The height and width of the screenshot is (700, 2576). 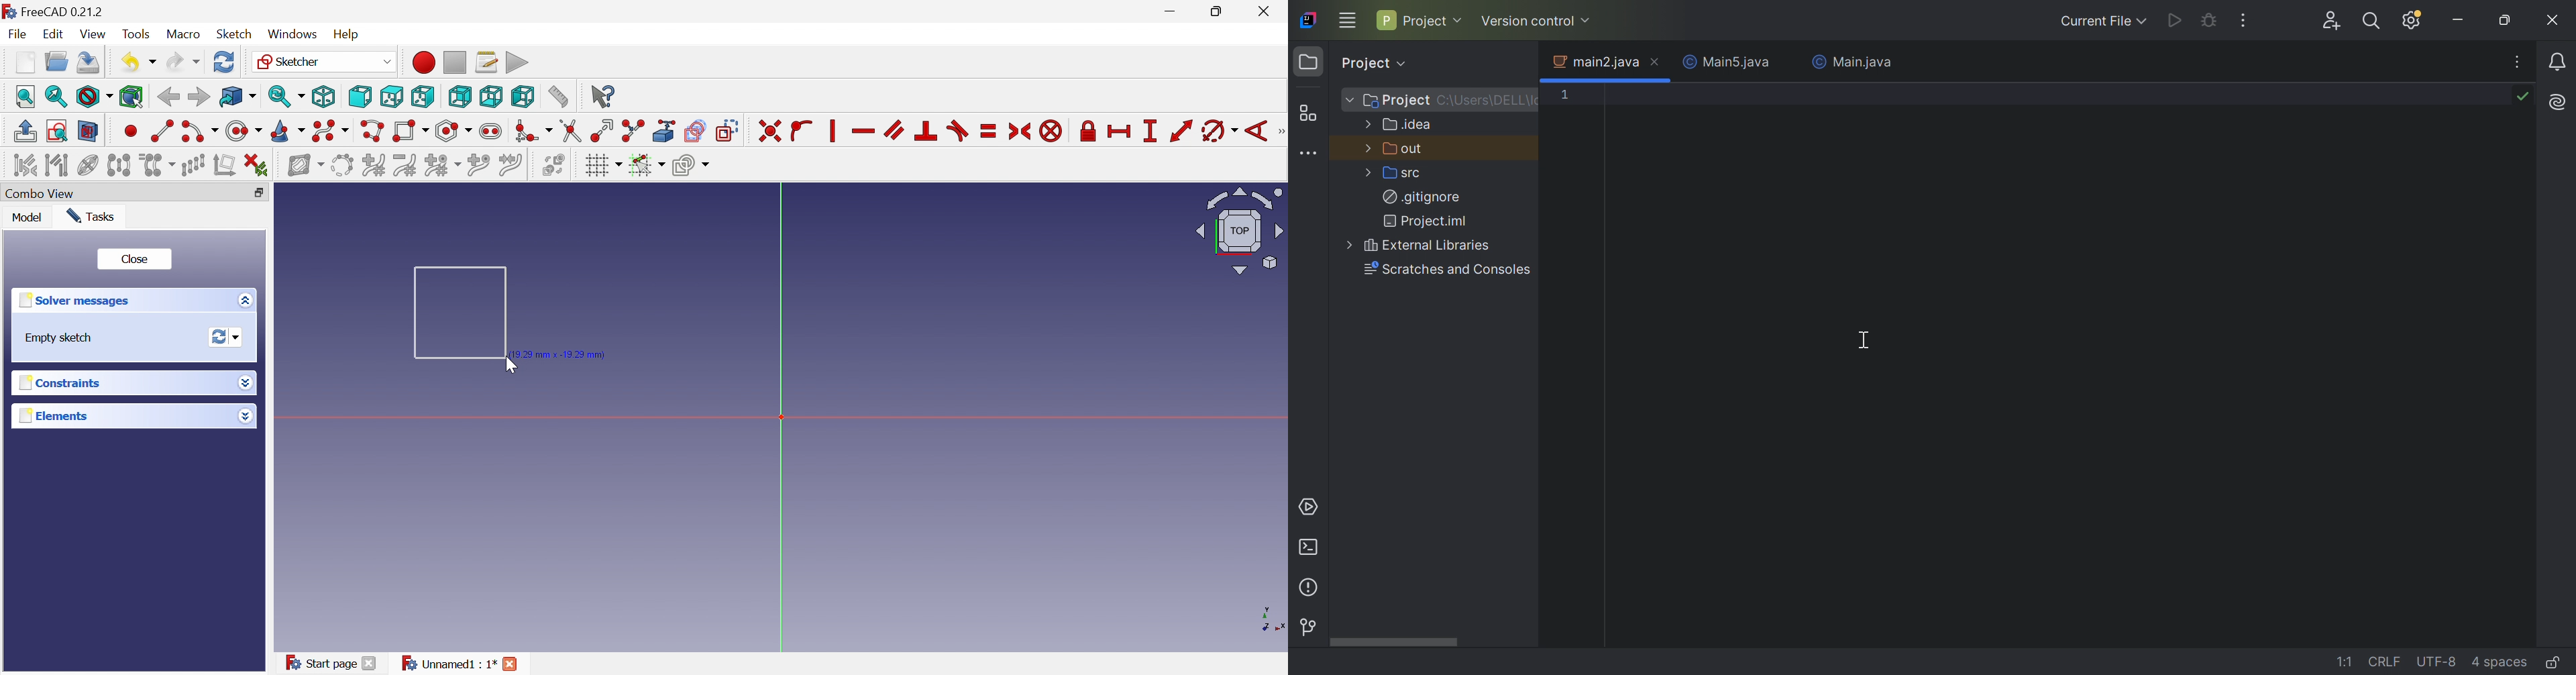 What do you see at coordinates (131, 97) in the screenshot?
I see `Bounding box` at bounding box center [131, 97].